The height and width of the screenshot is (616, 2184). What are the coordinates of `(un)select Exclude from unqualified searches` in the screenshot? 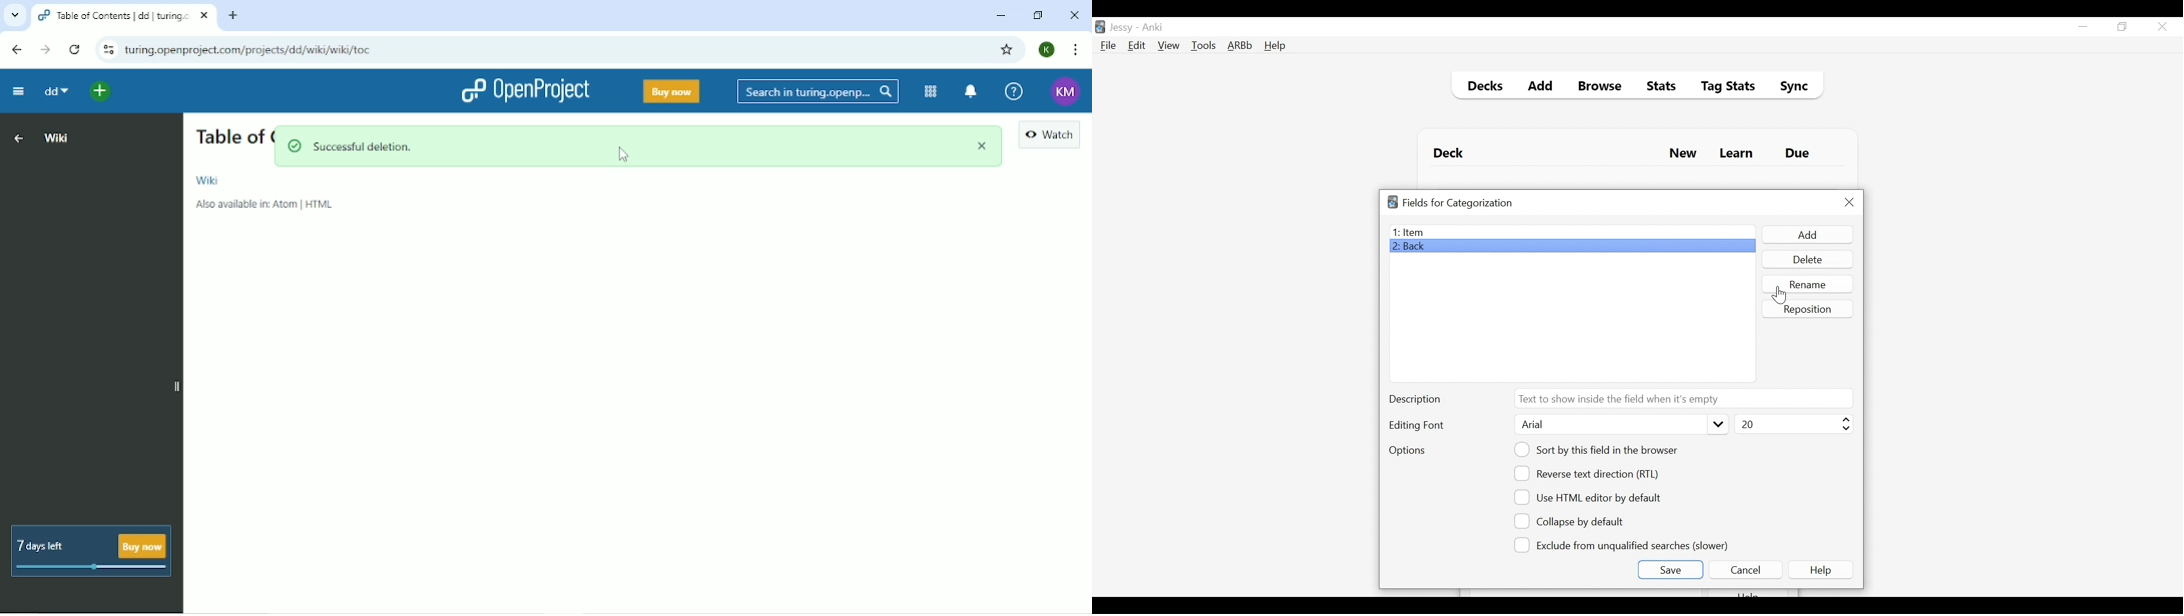 It's located at (1624, 544).